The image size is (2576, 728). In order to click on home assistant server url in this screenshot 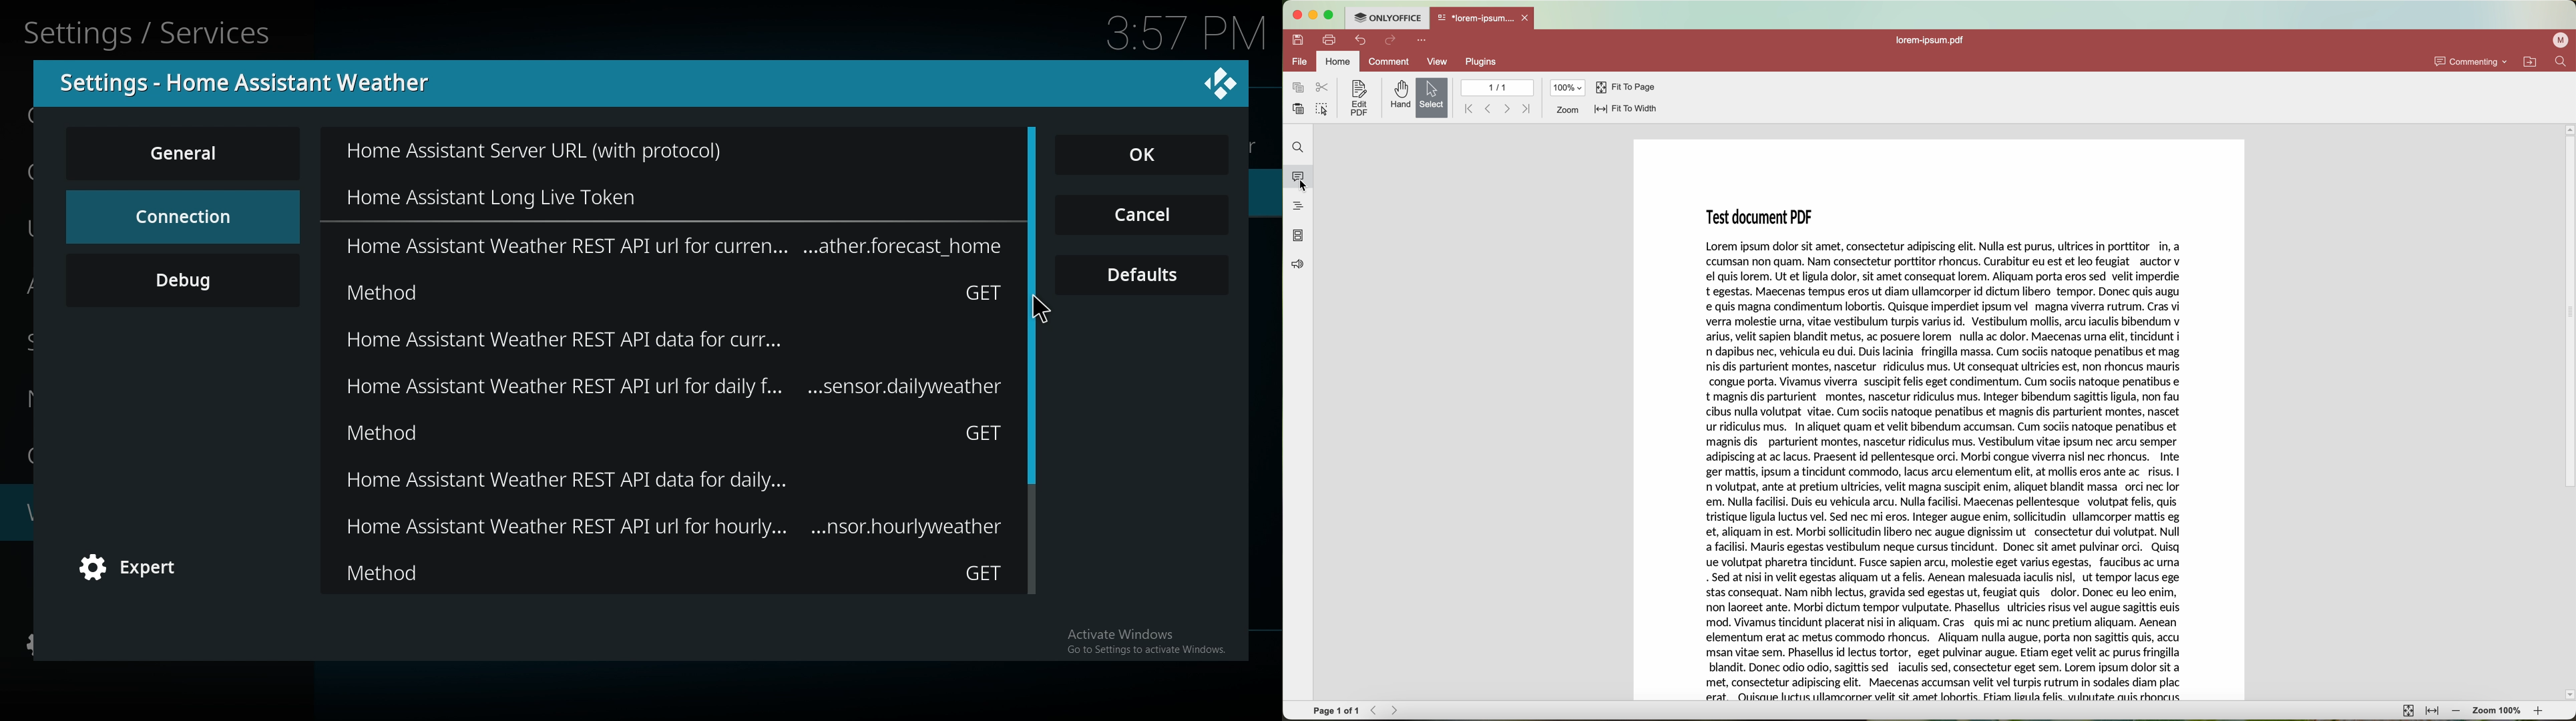, I will do `click(568, 152)`.